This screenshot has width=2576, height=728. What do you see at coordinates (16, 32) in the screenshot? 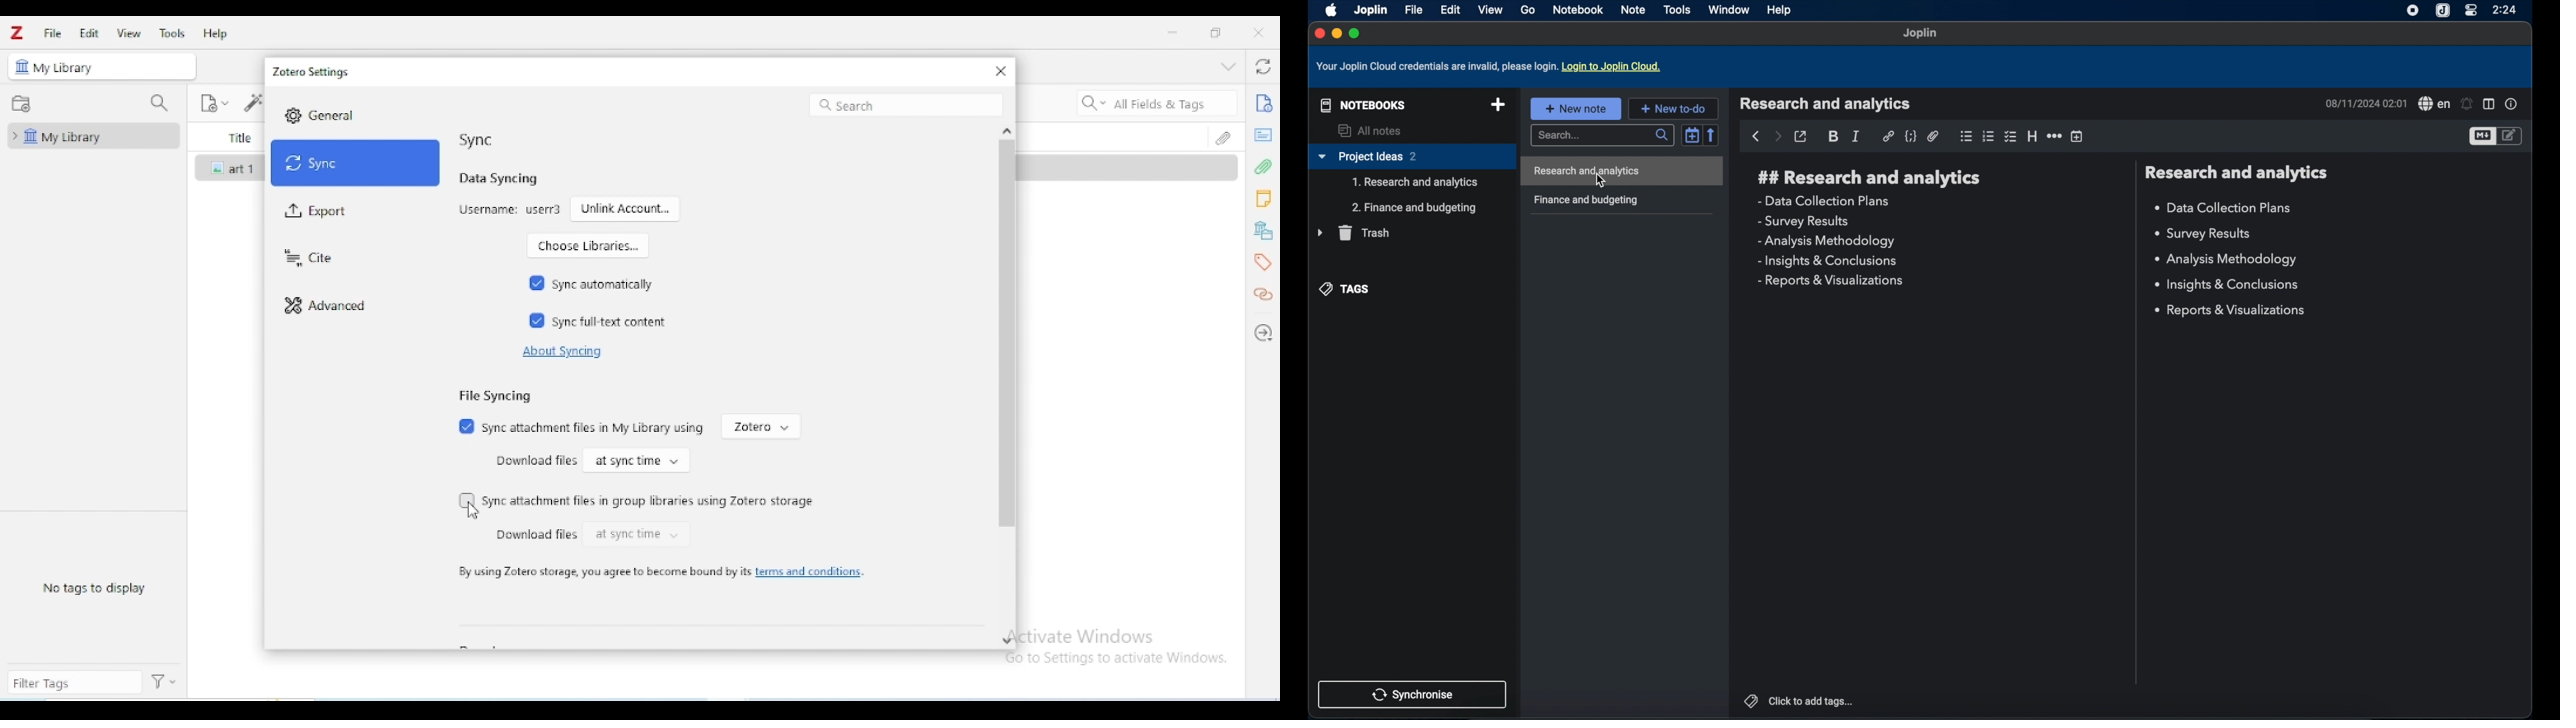
I see `logo` at bounding box center [16, 32].